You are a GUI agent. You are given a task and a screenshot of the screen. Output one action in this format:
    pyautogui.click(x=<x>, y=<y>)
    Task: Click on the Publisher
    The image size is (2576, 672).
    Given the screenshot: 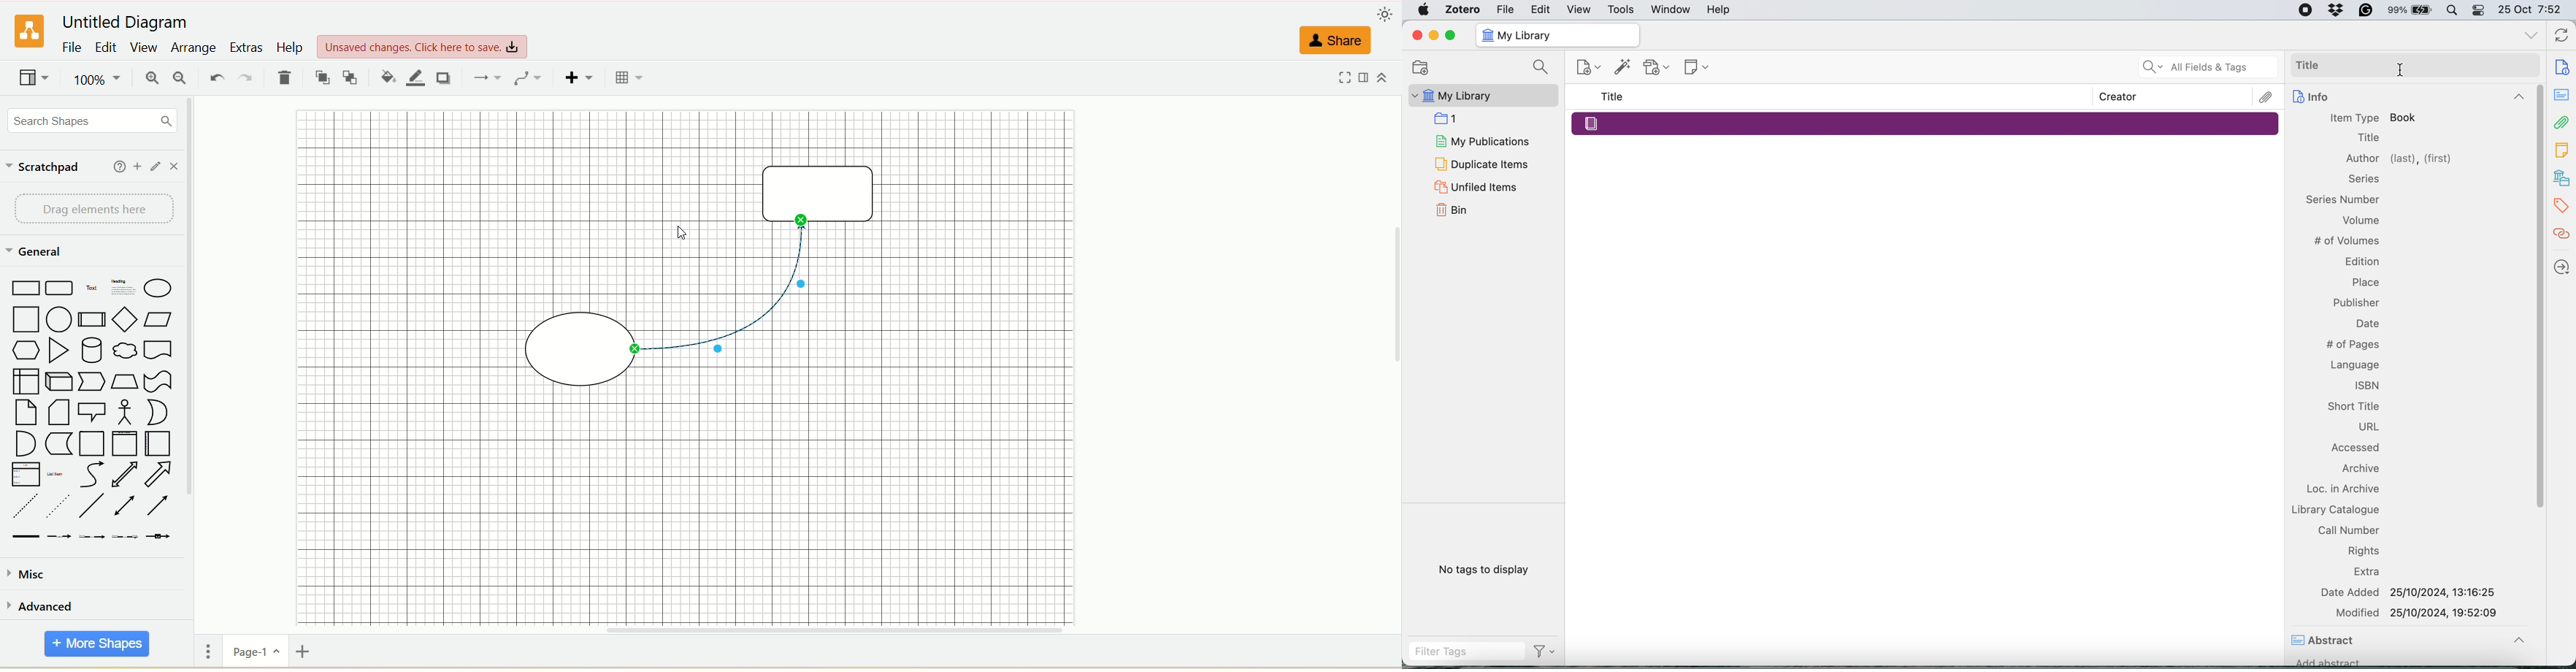 What is the action you would take?
    pyautogui.click(x=2357, y=303)
    